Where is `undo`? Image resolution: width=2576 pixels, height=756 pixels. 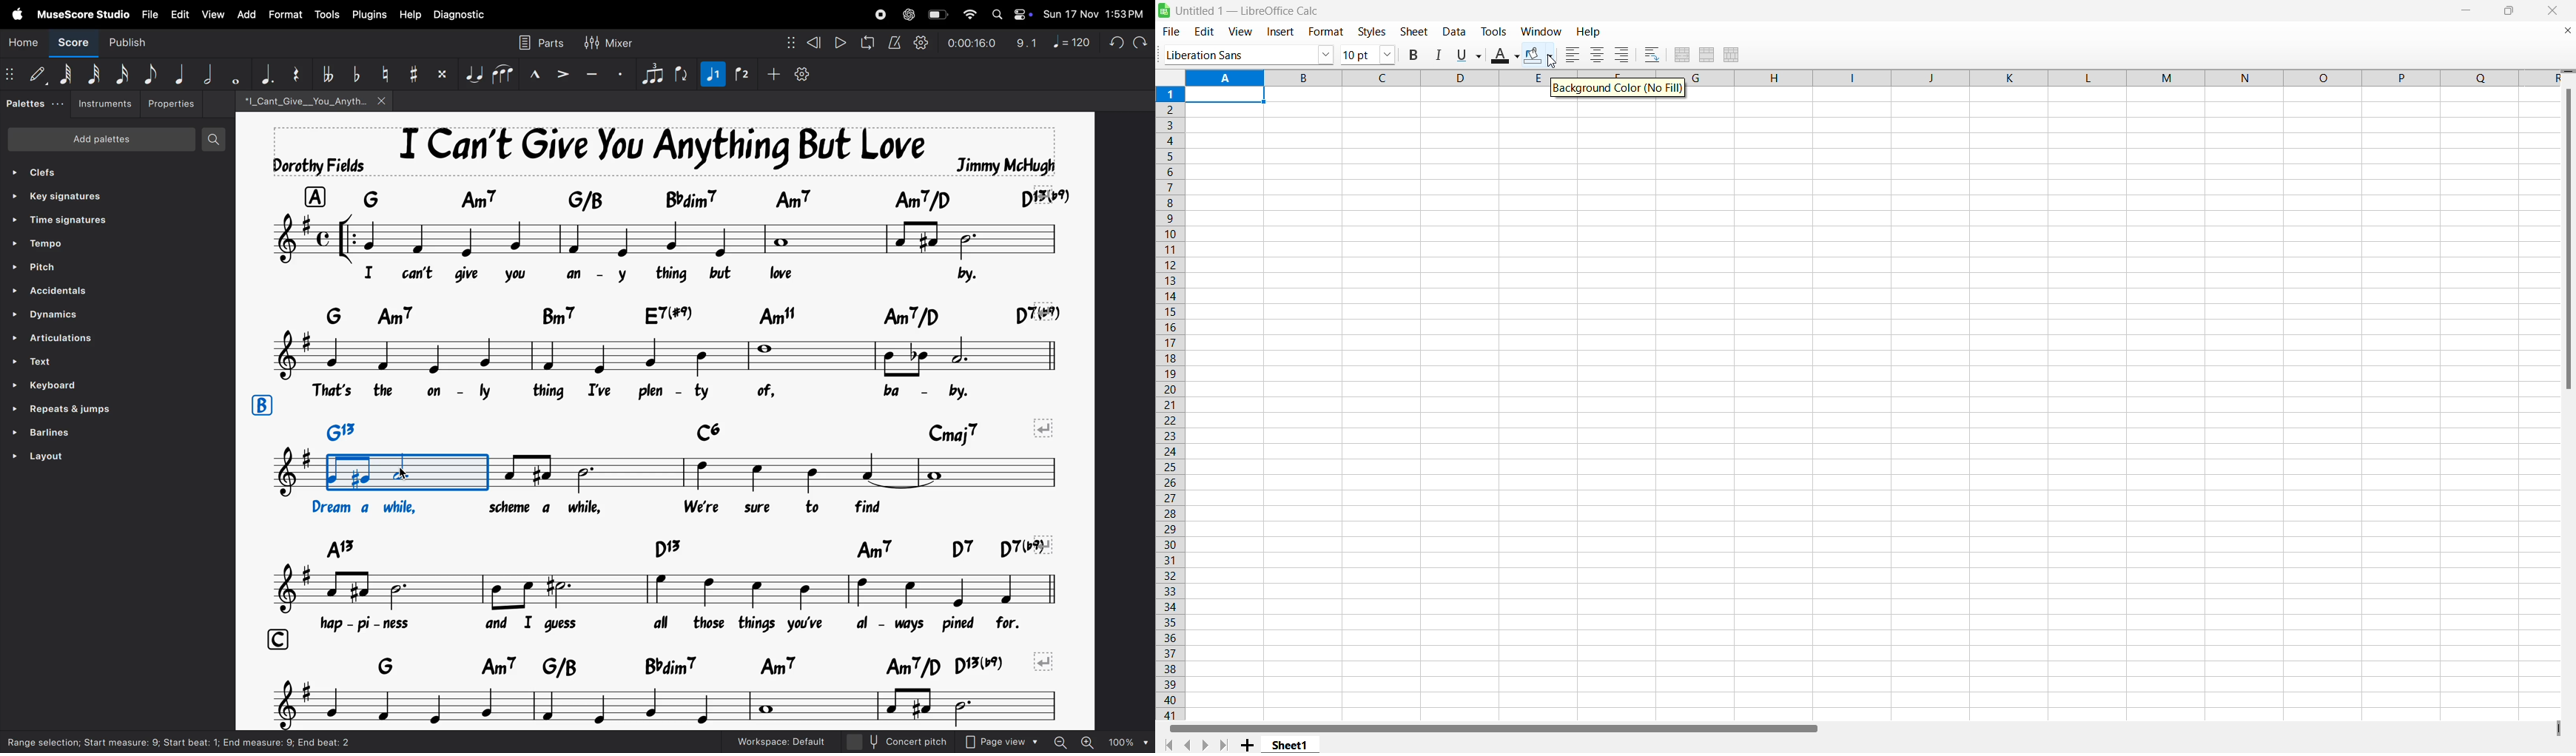
undo is located at coordinates (1113, 40).